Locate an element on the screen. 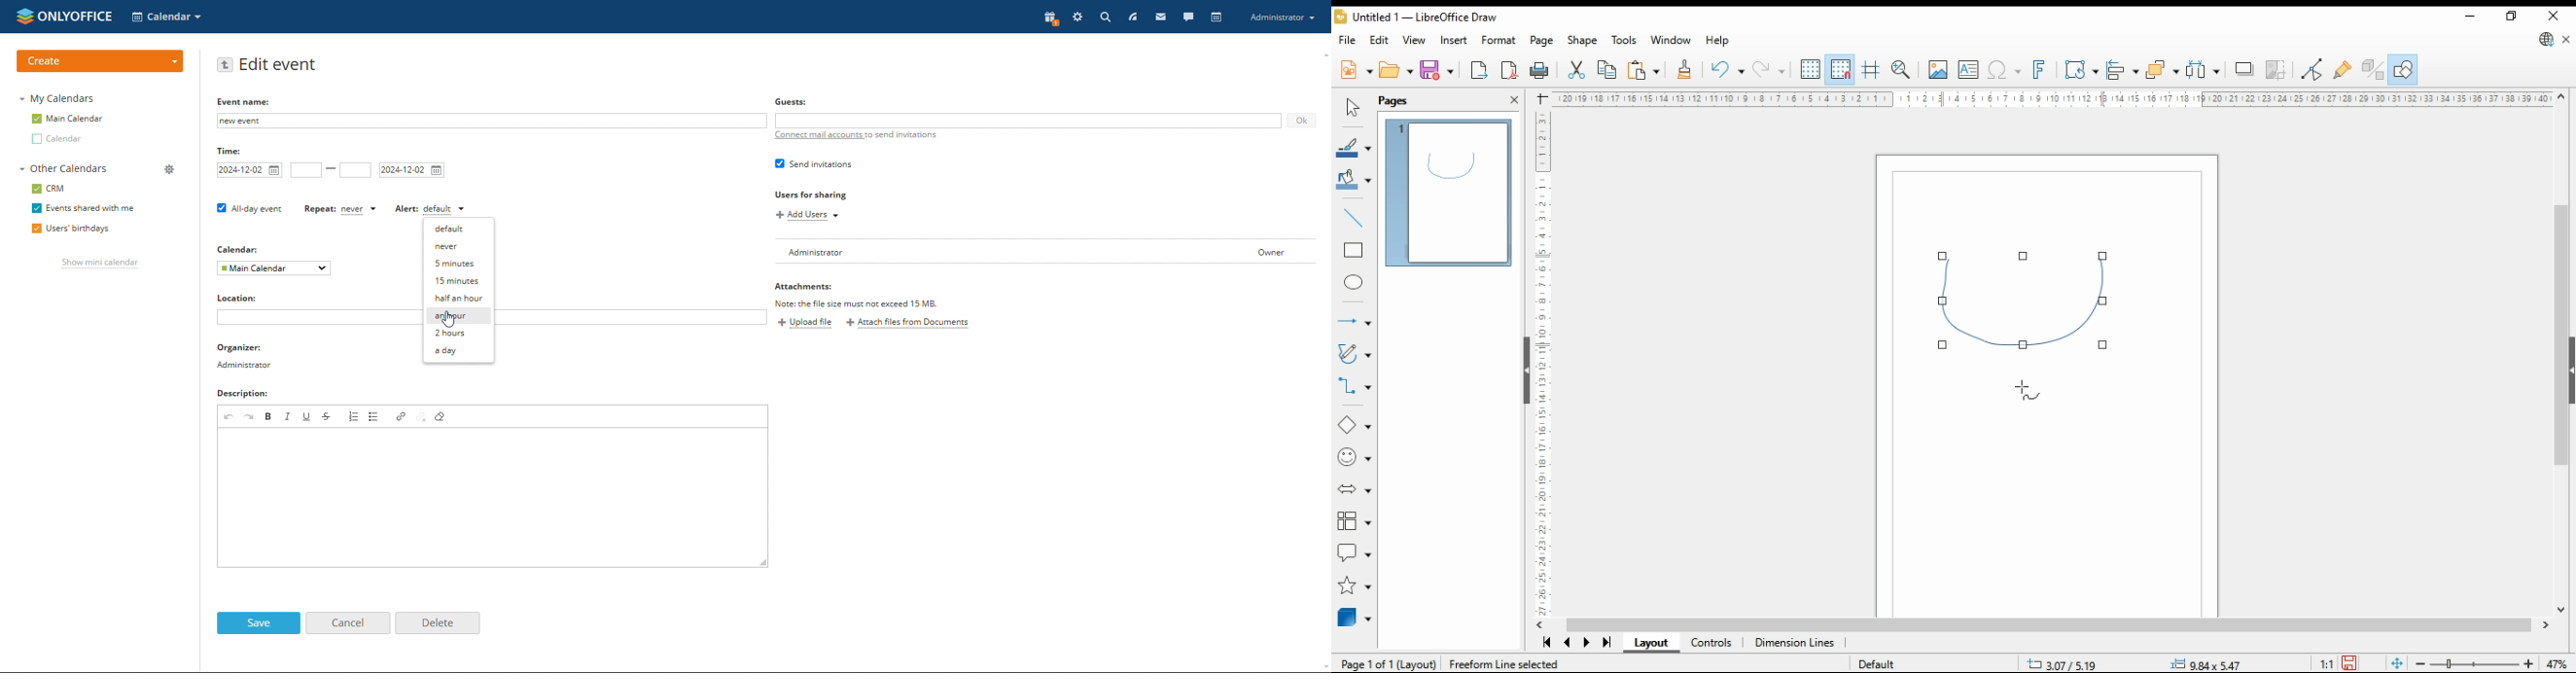 This screenshot has height=700, width=2576. redo is located at coordinates (1768, 71).